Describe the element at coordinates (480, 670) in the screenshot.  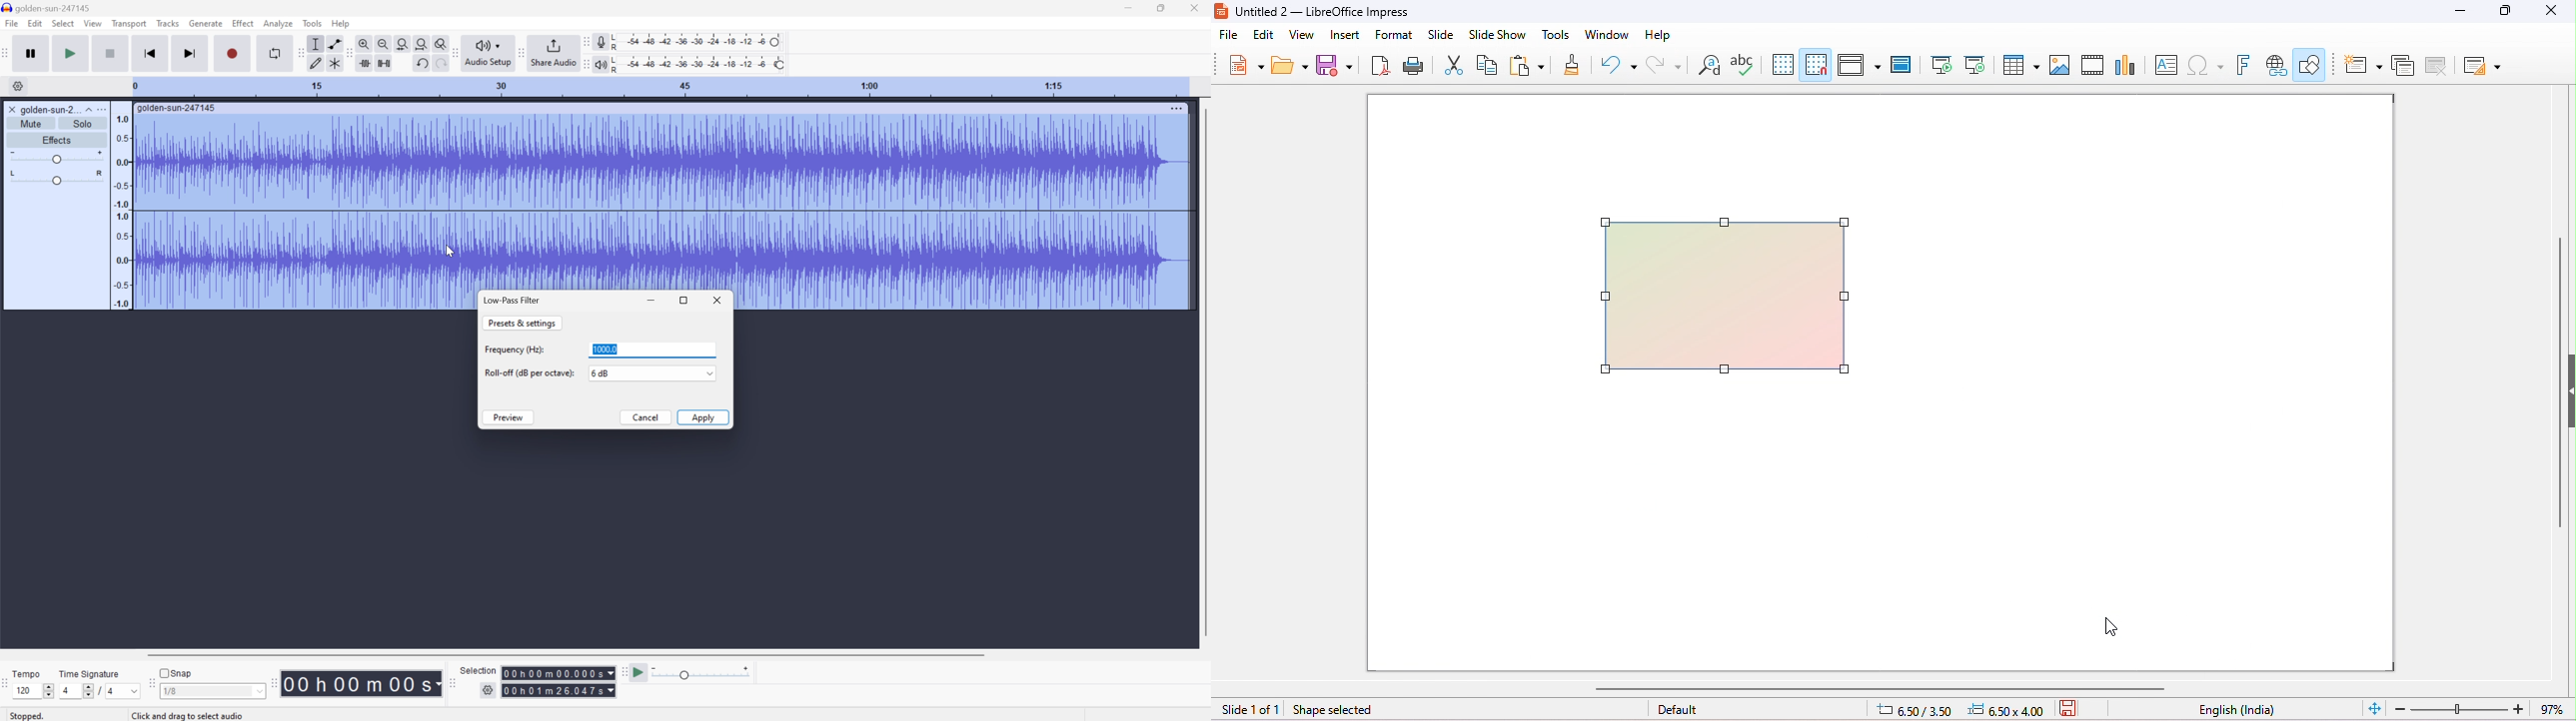
I see `Selection` at that location.